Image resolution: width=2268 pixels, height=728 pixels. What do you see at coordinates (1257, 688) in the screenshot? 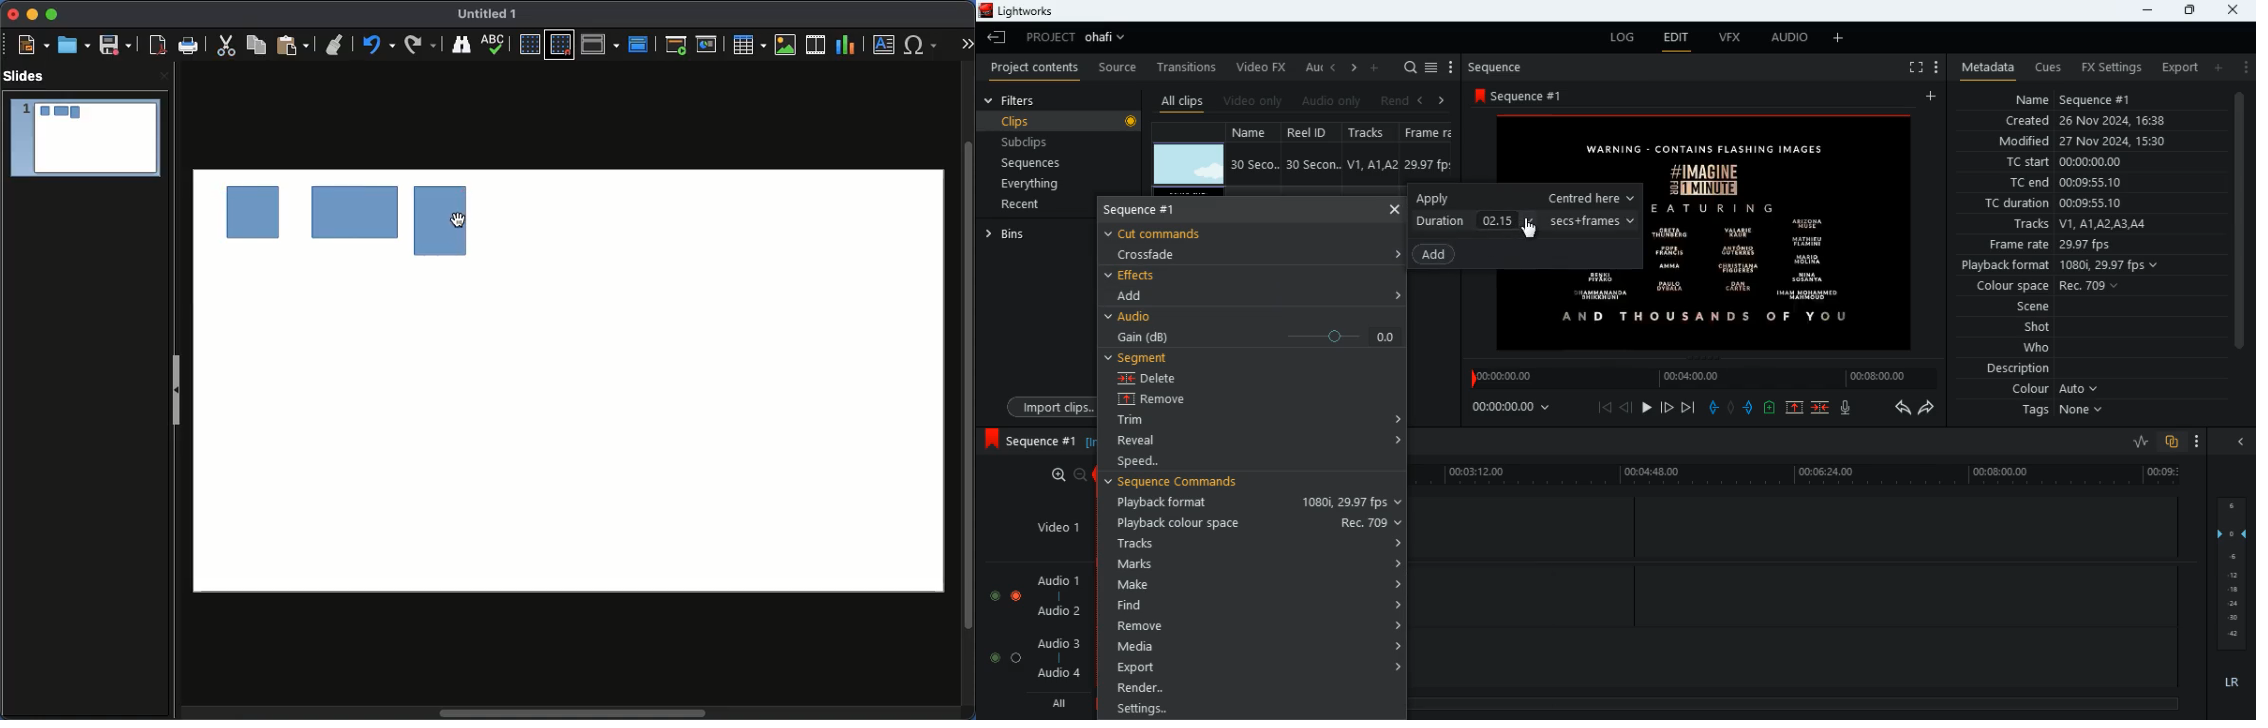
I see `render` at bounding box center [1257, 688].